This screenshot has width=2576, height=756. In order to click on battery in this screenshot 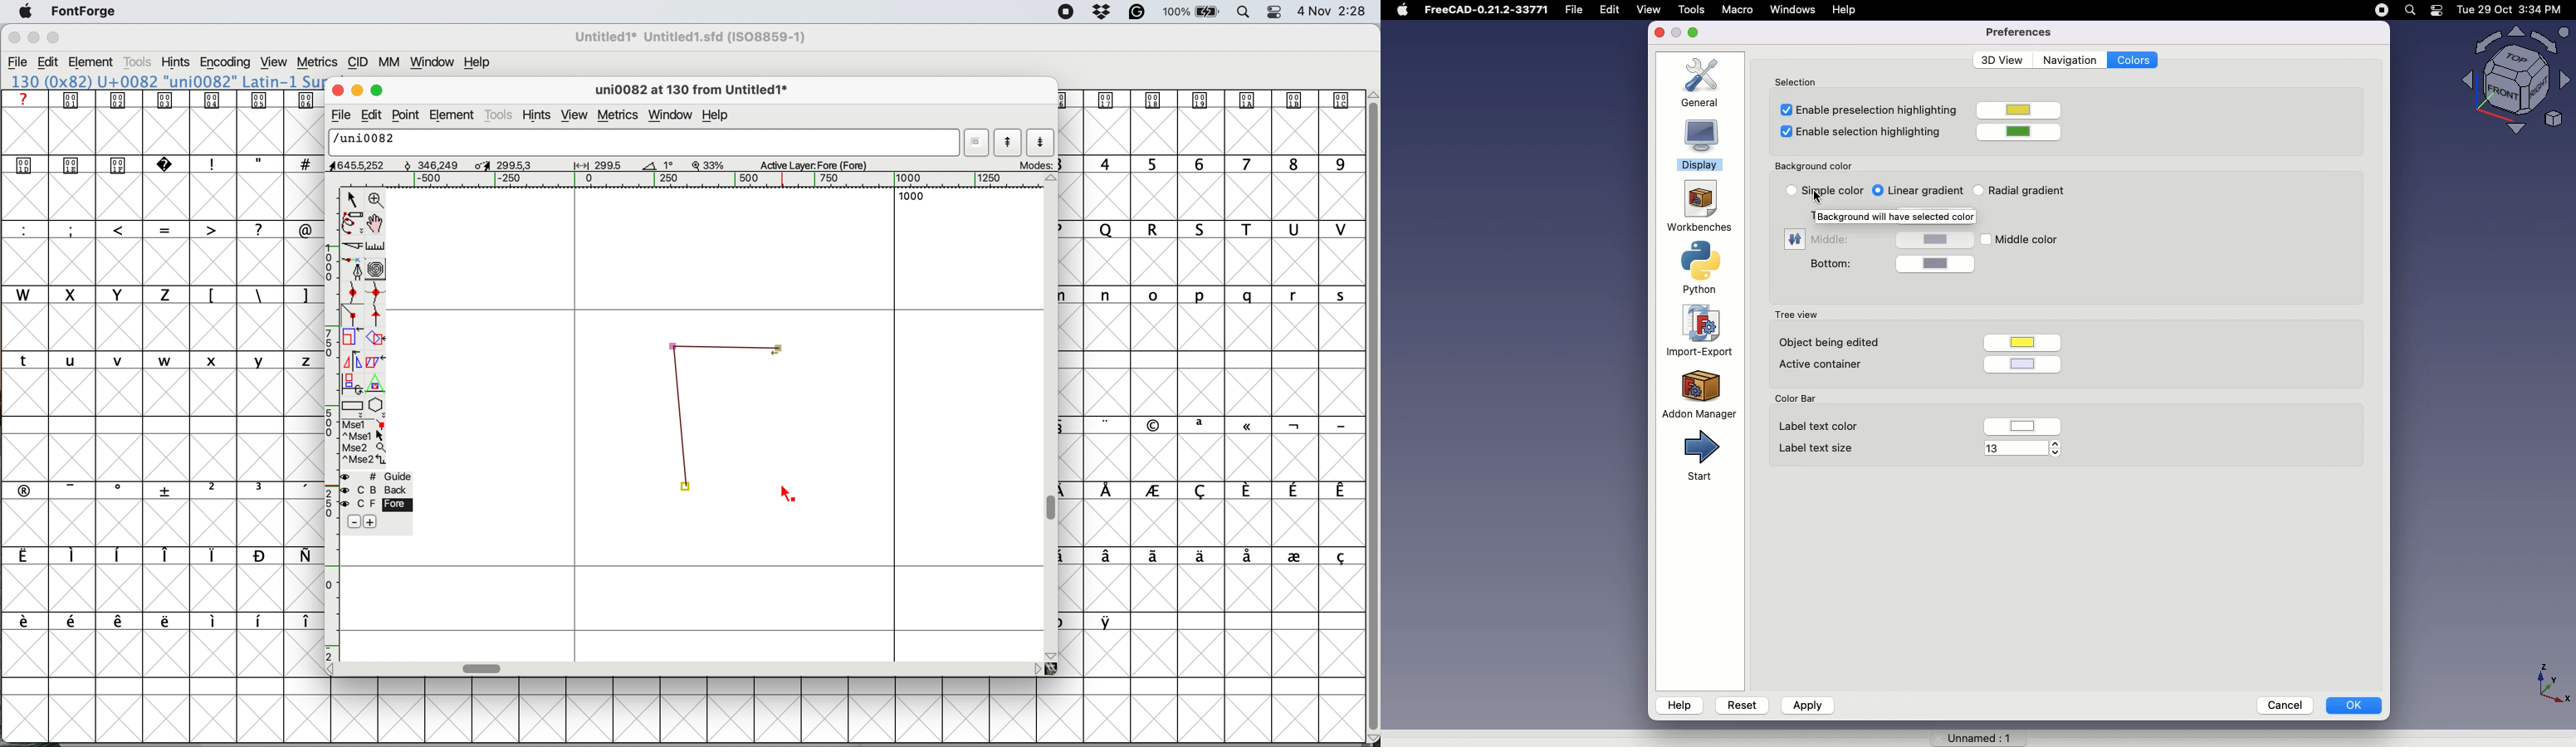, I will do `click(2437, 12)`.